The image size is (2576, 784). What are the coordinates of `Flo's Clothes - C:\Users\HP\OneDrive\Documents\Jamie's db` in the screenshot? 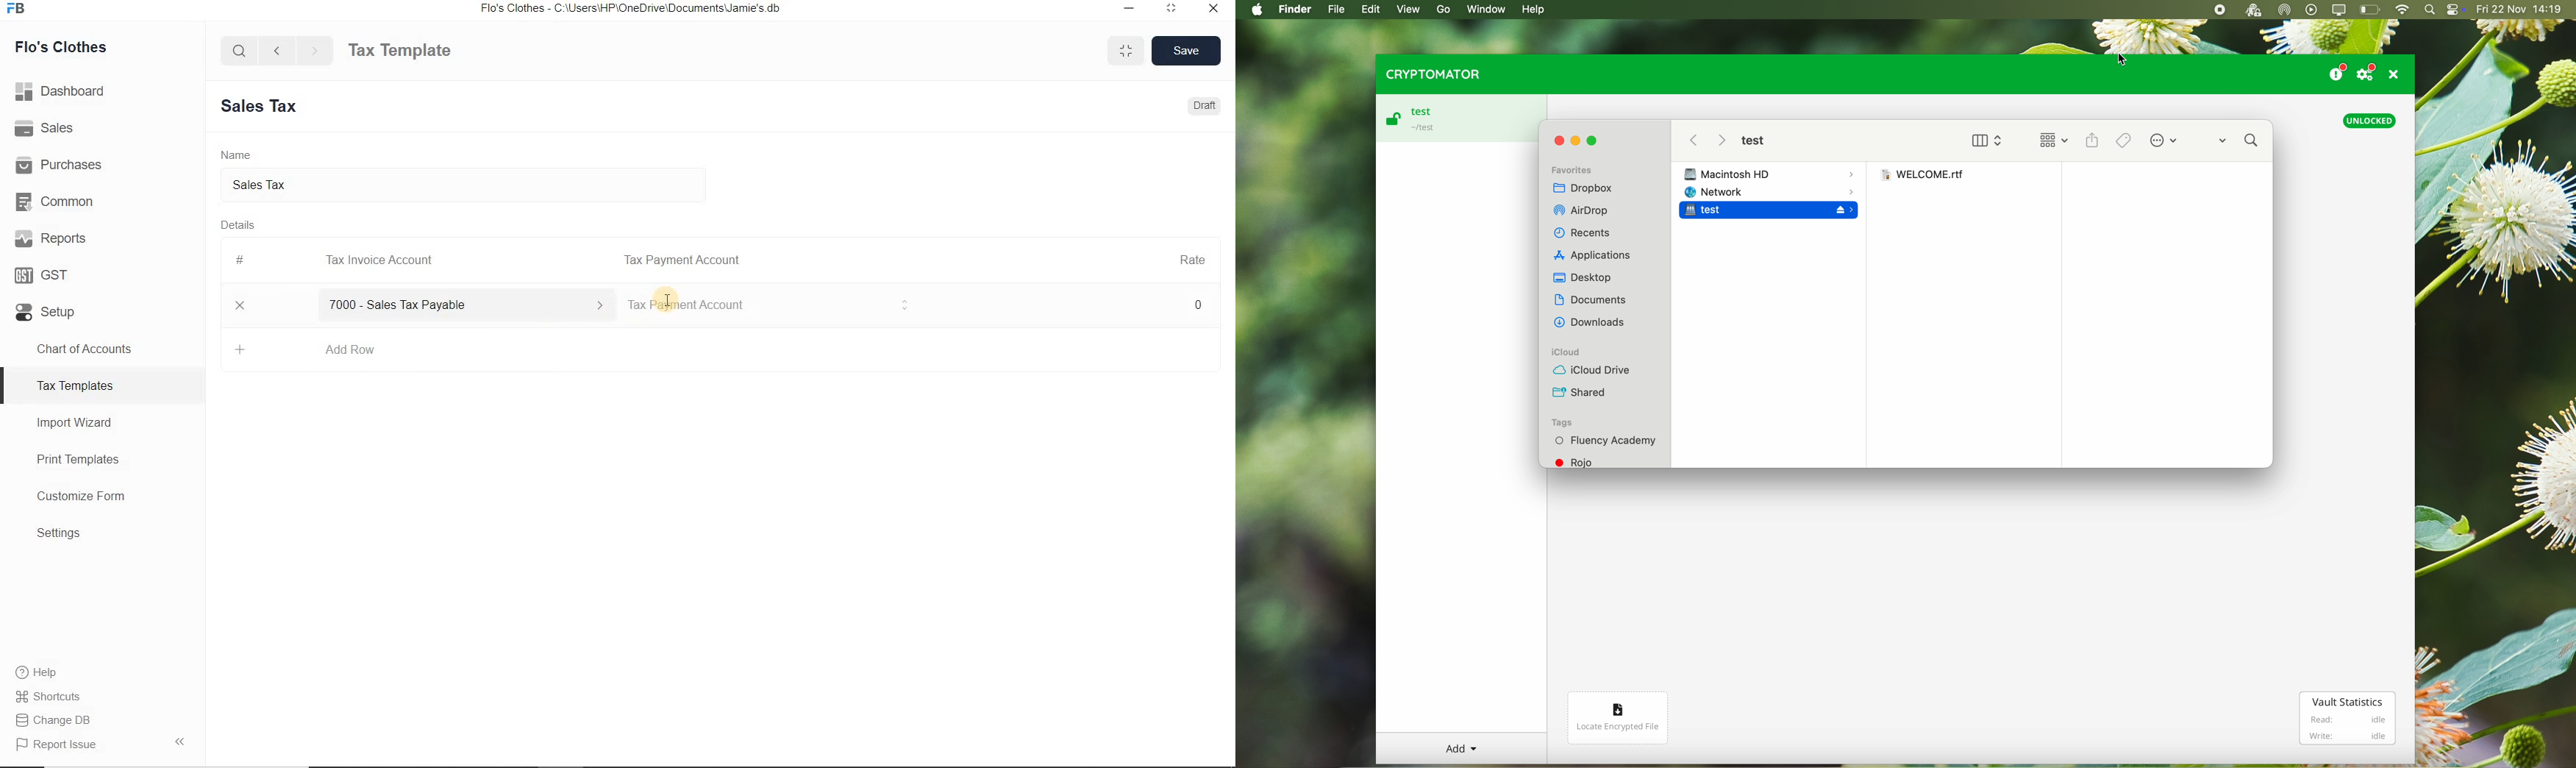 It's located at (629, 8).